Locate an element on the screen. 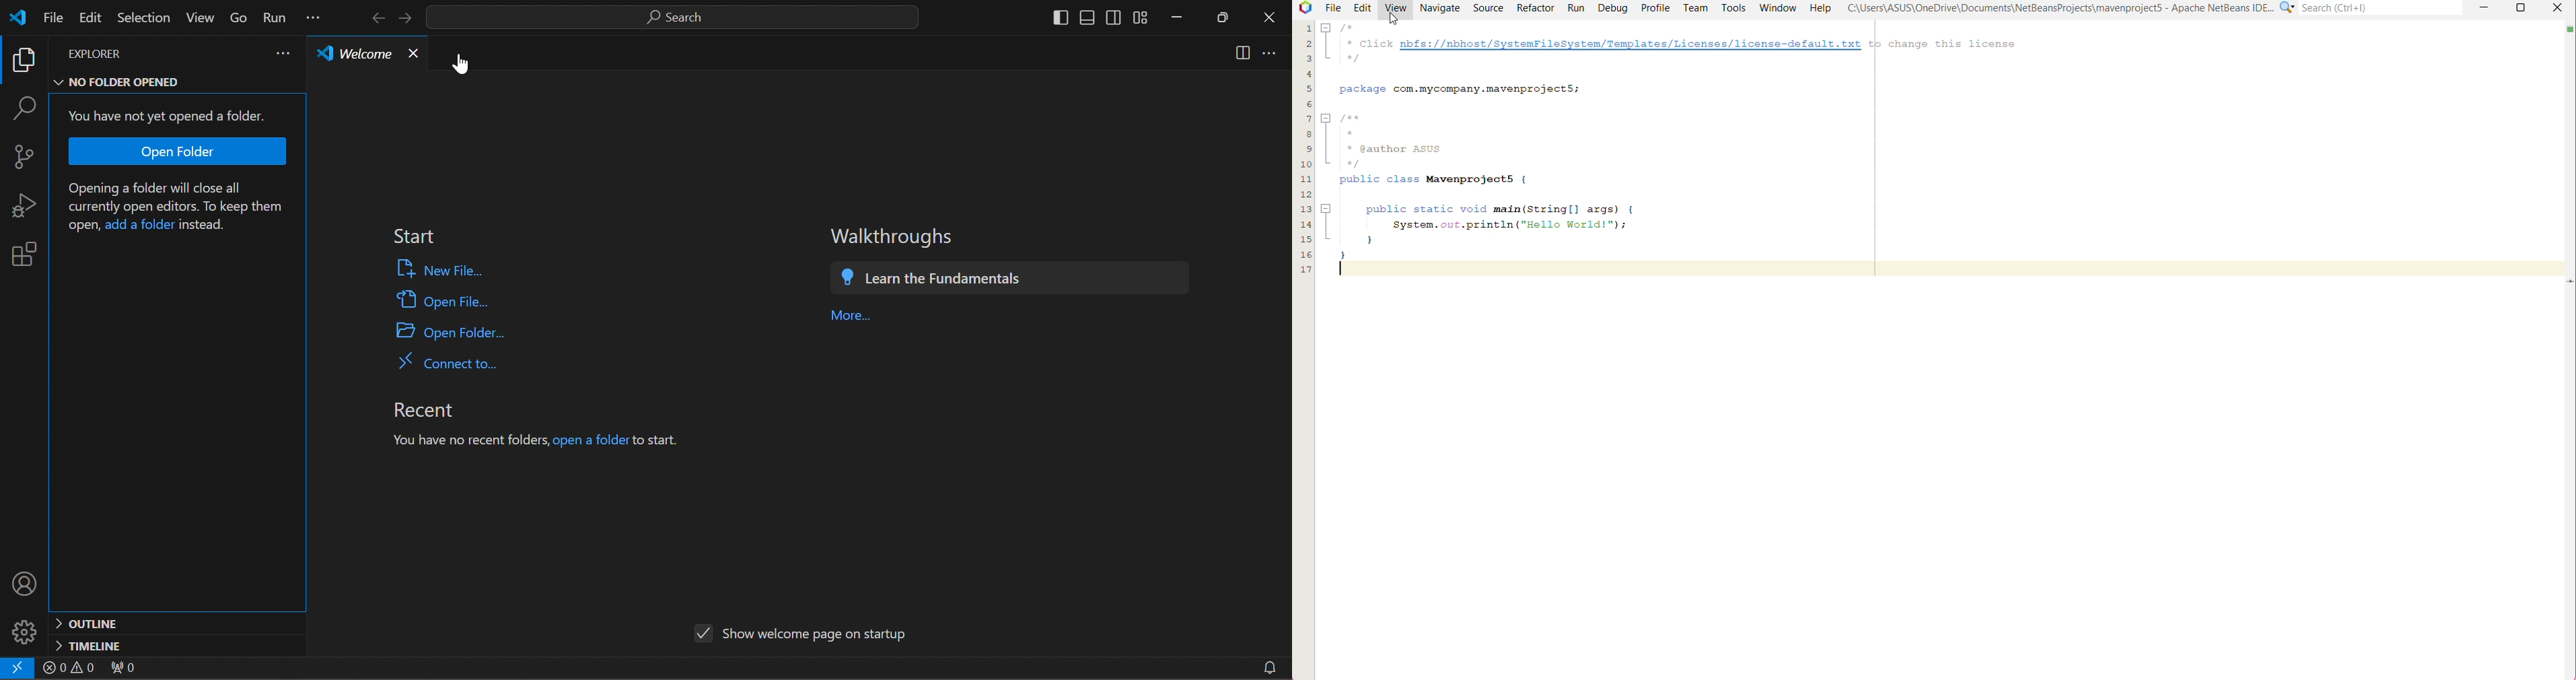 Image resolution: width=2576 pixels, height=700 pixels. go is located at coordinates (240, 15).